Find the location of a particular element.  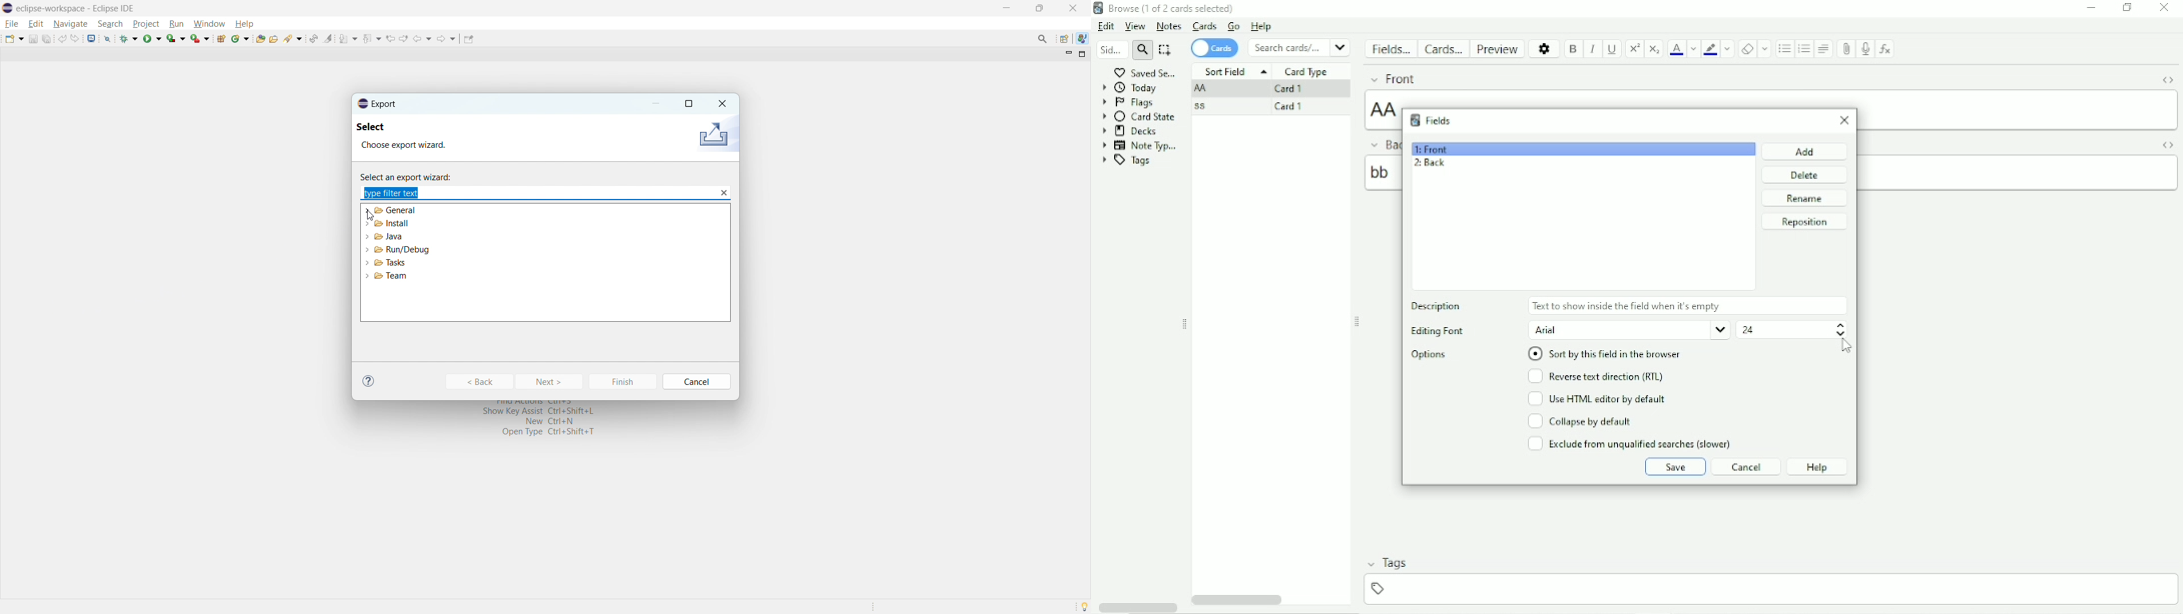

AA is located at coordinates (2017, 109).